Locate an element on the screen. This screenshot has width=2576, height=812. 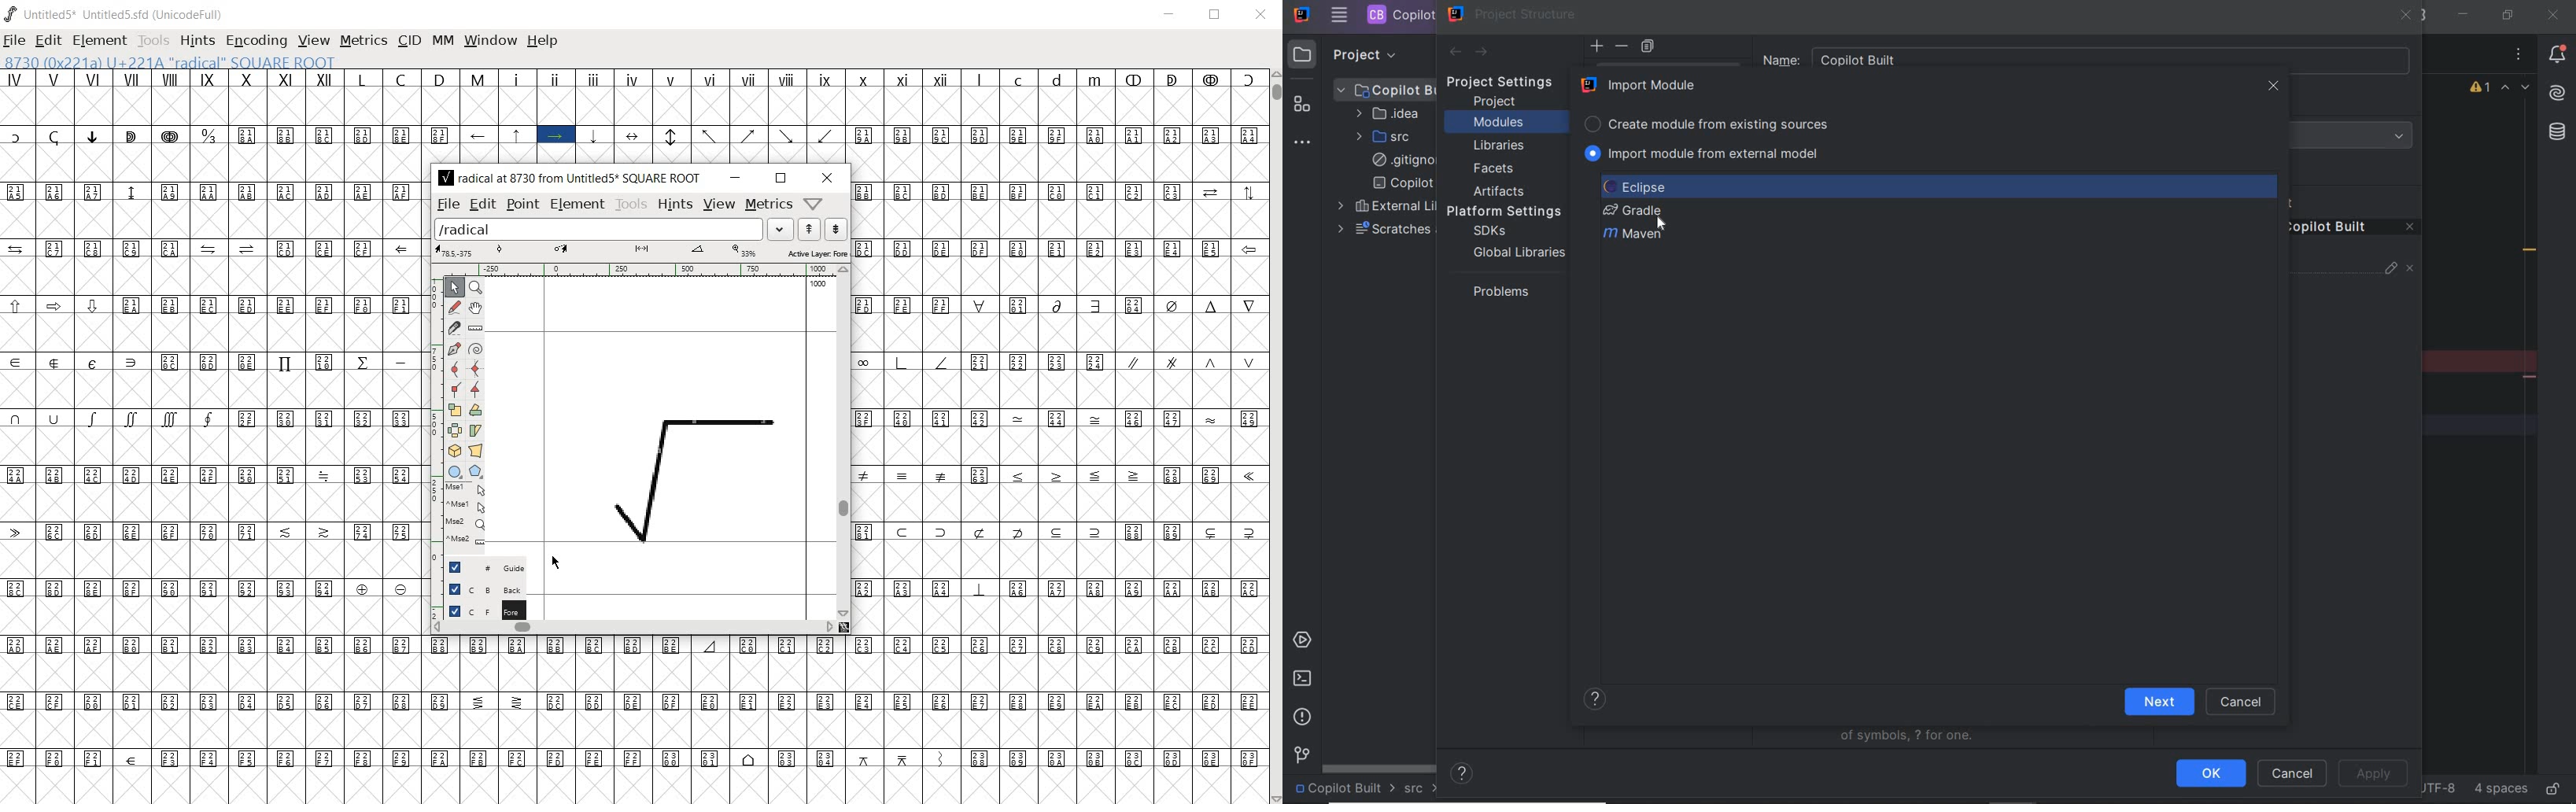
Guide is located at coordinates (478, 566).